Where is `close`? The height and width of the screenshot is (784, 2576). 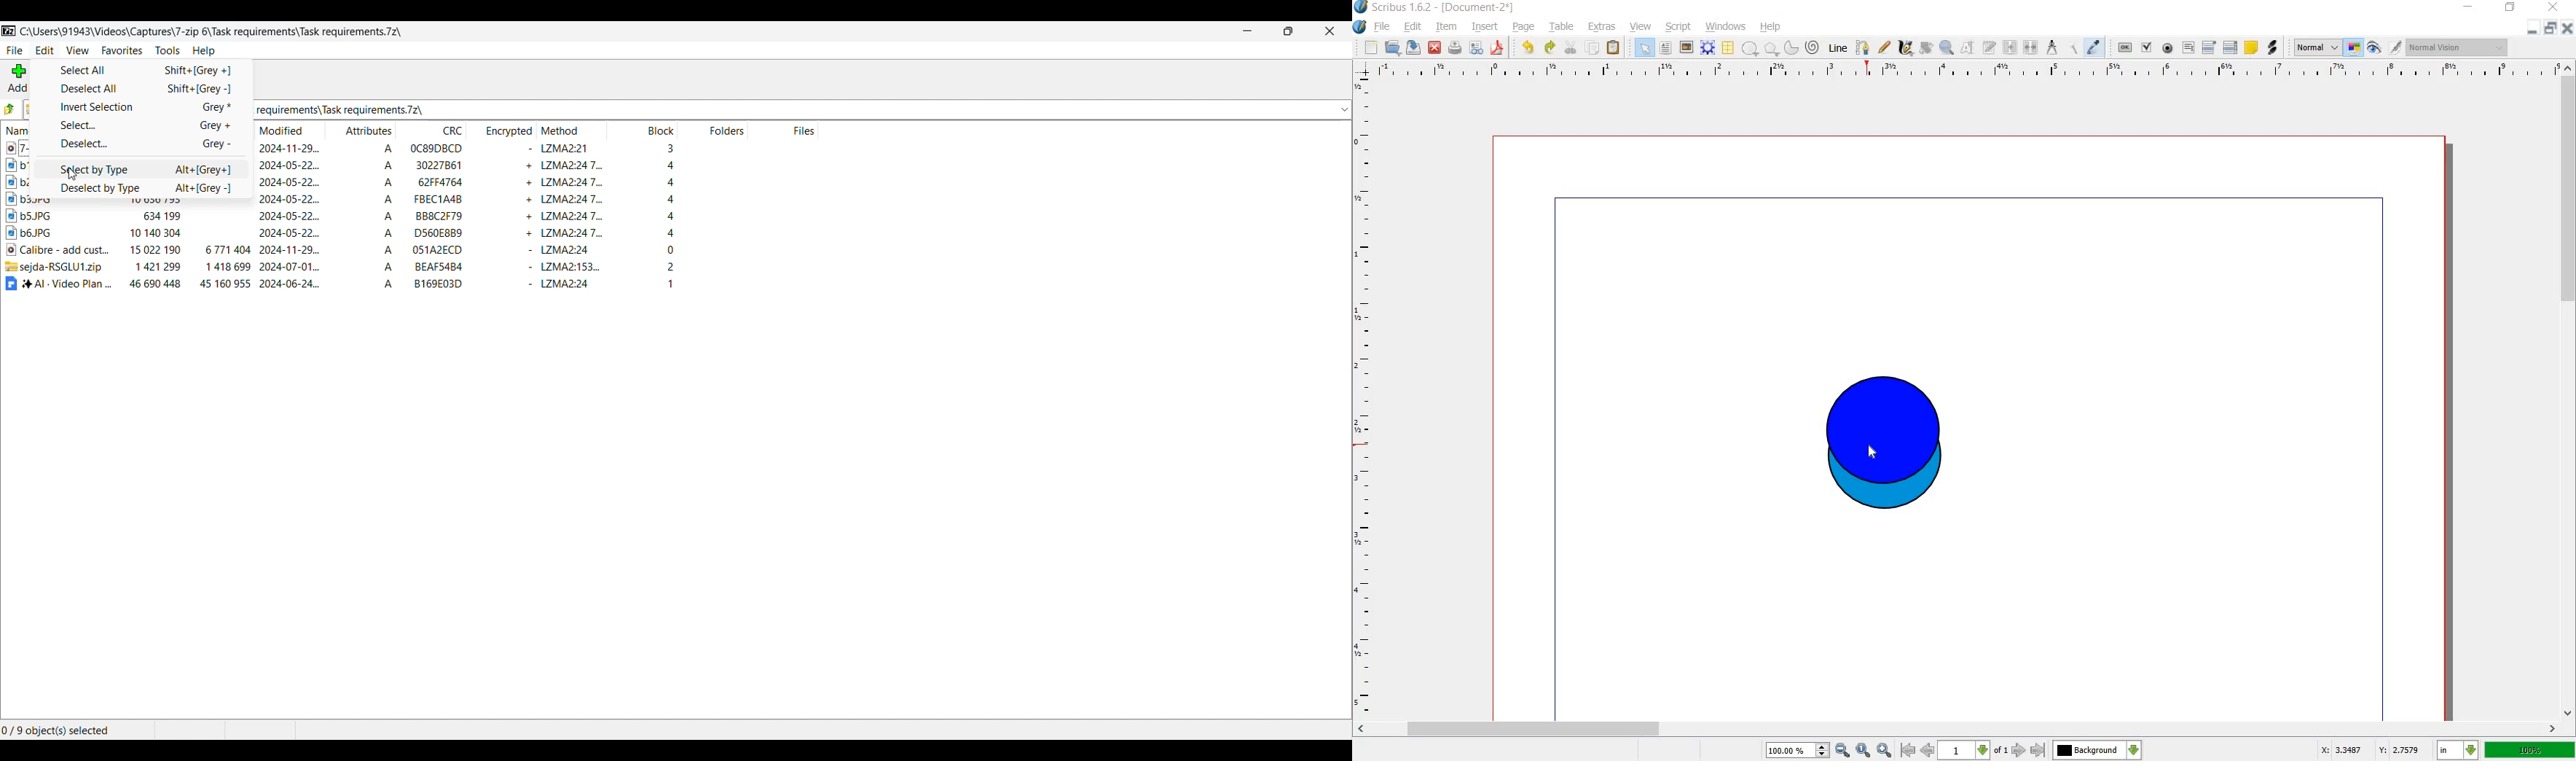 close is located at coordinates (2567, 28).